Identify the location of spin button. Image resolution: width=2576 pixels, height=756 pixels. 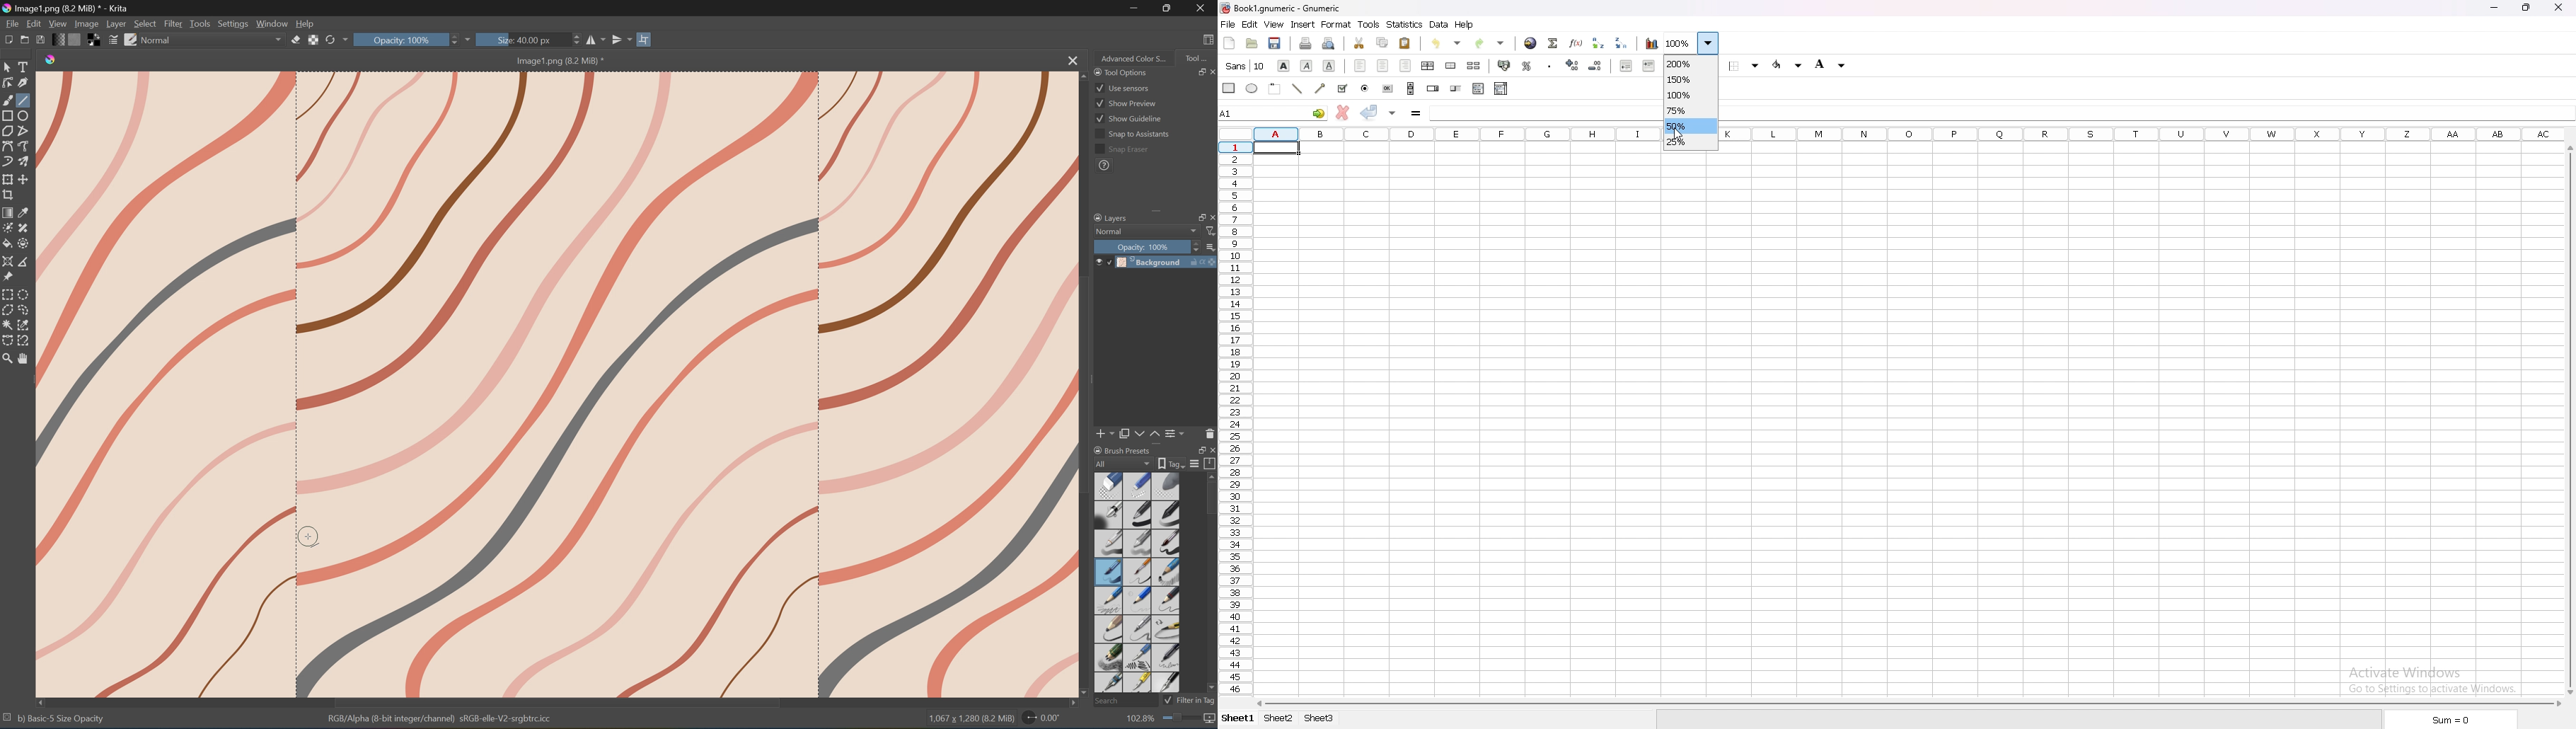
(1432, 88).